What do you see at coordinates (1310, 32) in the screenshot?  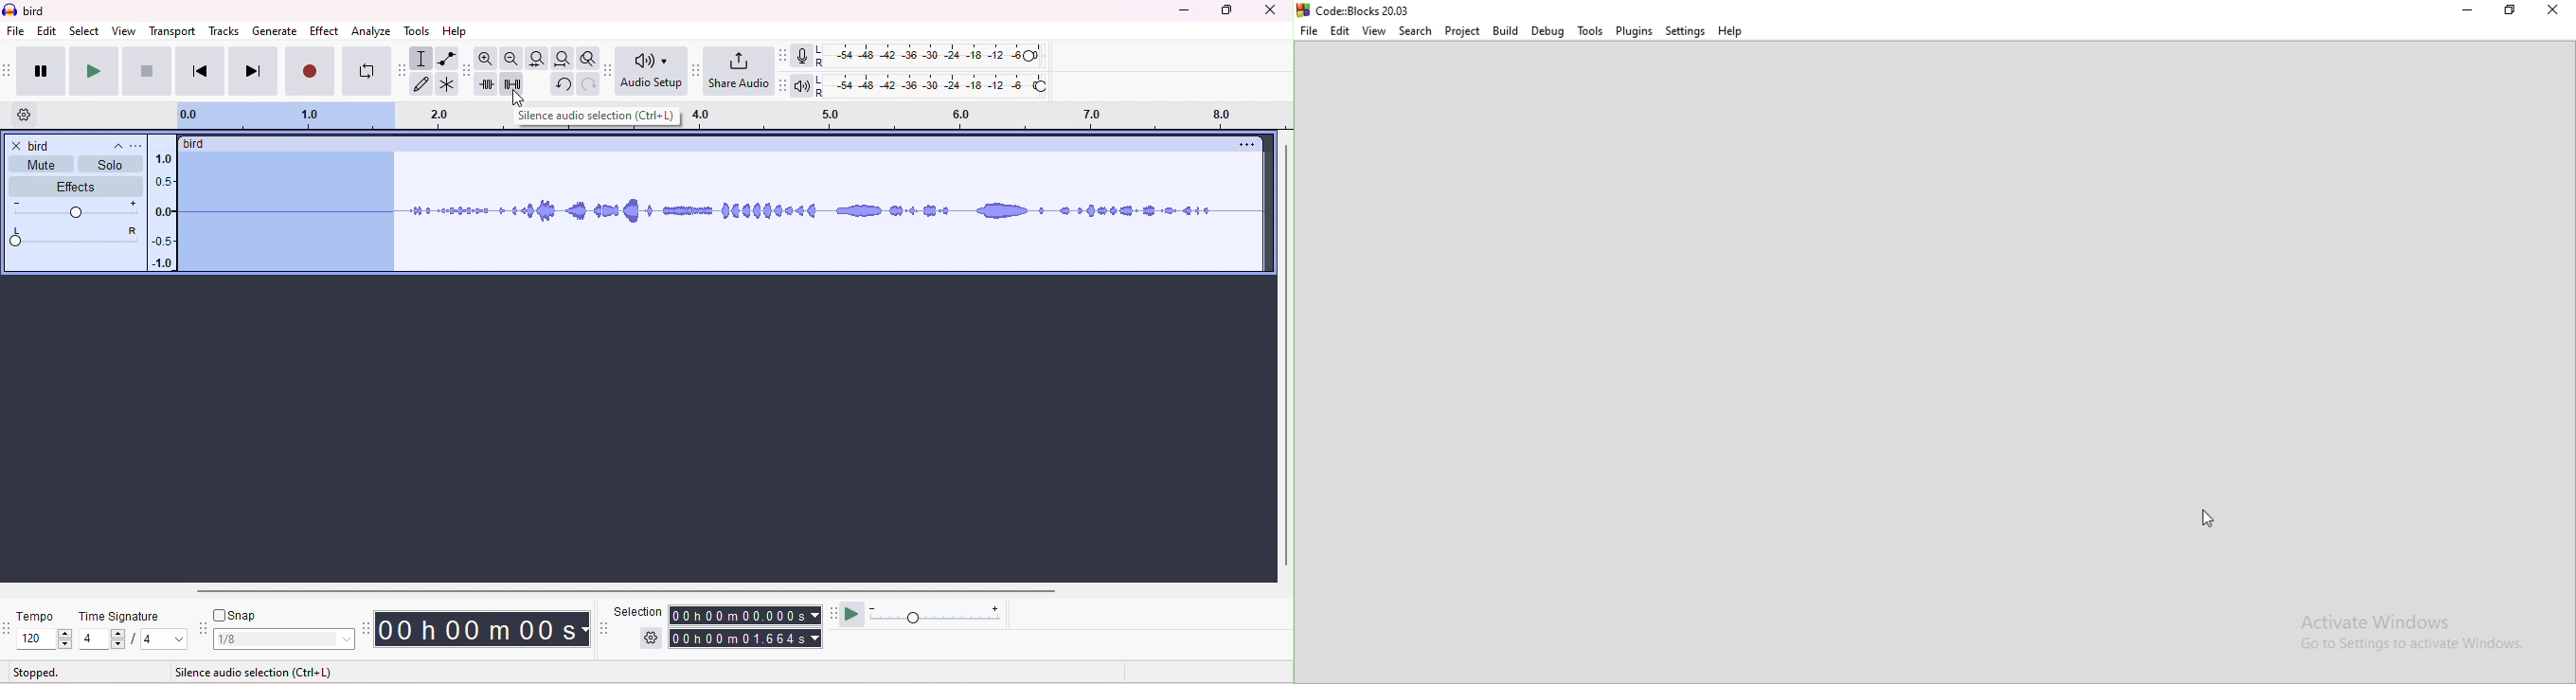 I see `File` at bounding box center [1310, 32].